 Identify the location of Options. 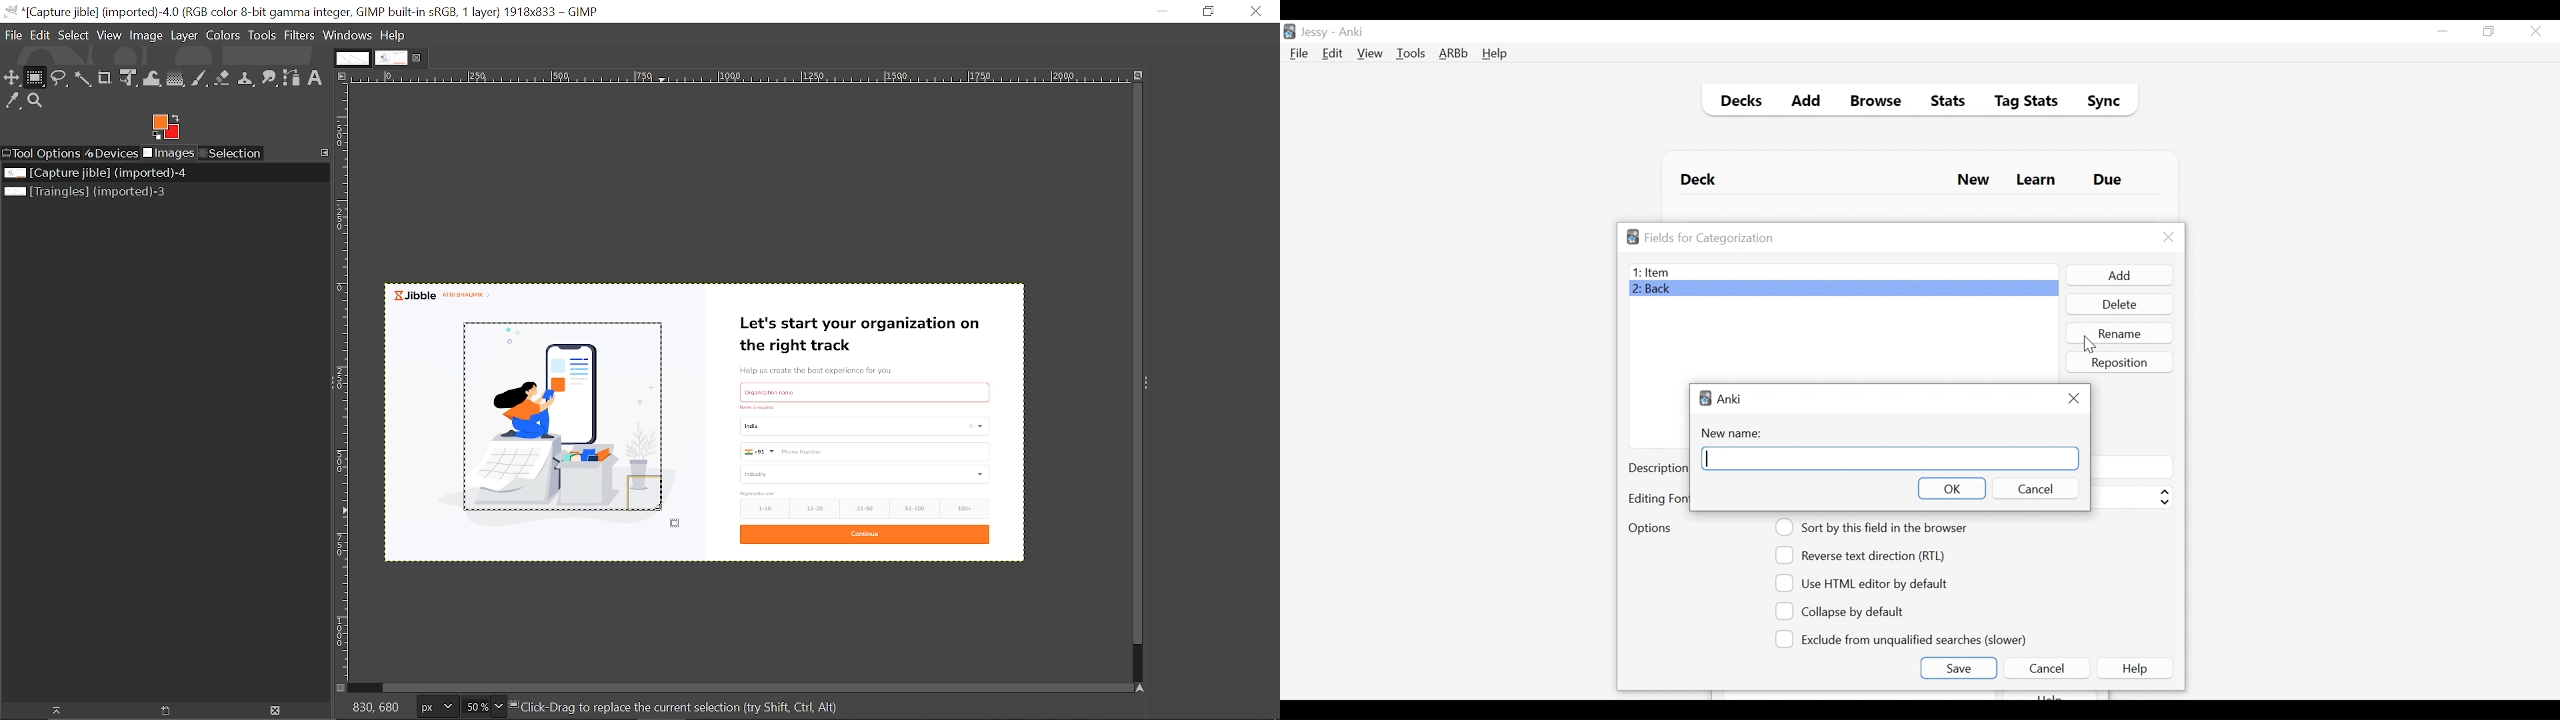
(1649, 529).